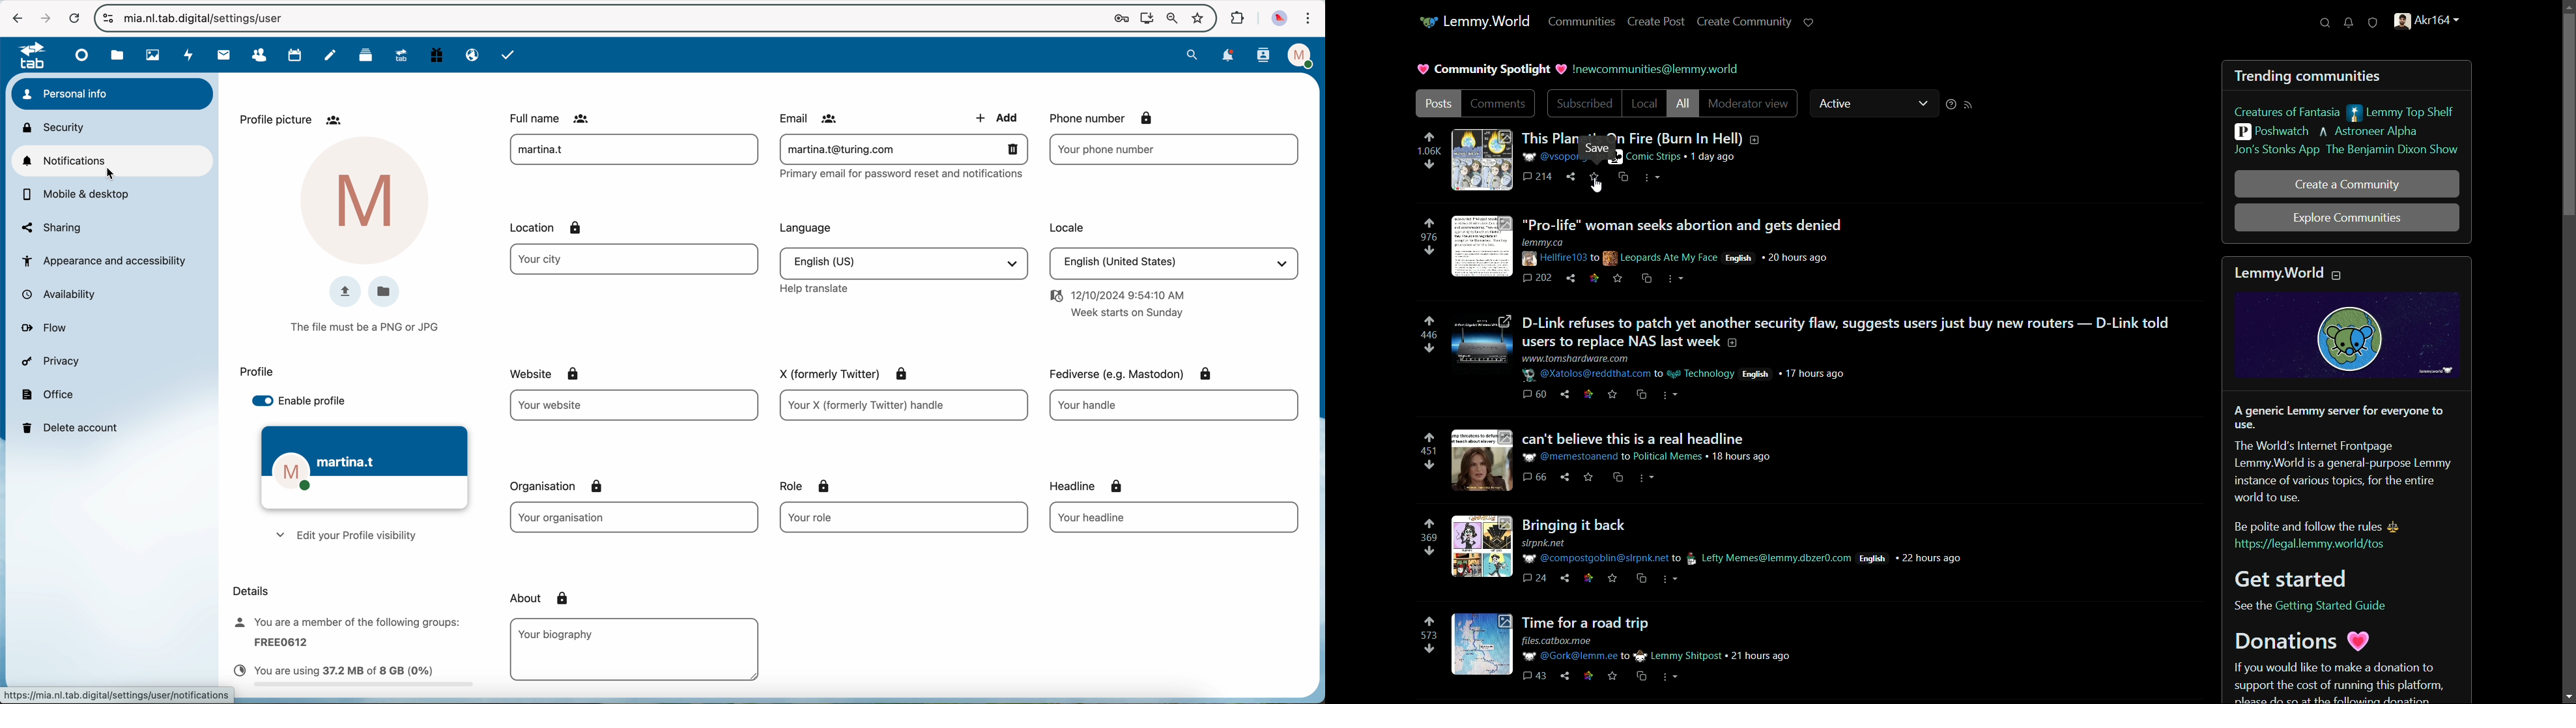  What do you see at coordinates (809, 117) in the screenshot?
I see `email` at bounding box center [809, 117].